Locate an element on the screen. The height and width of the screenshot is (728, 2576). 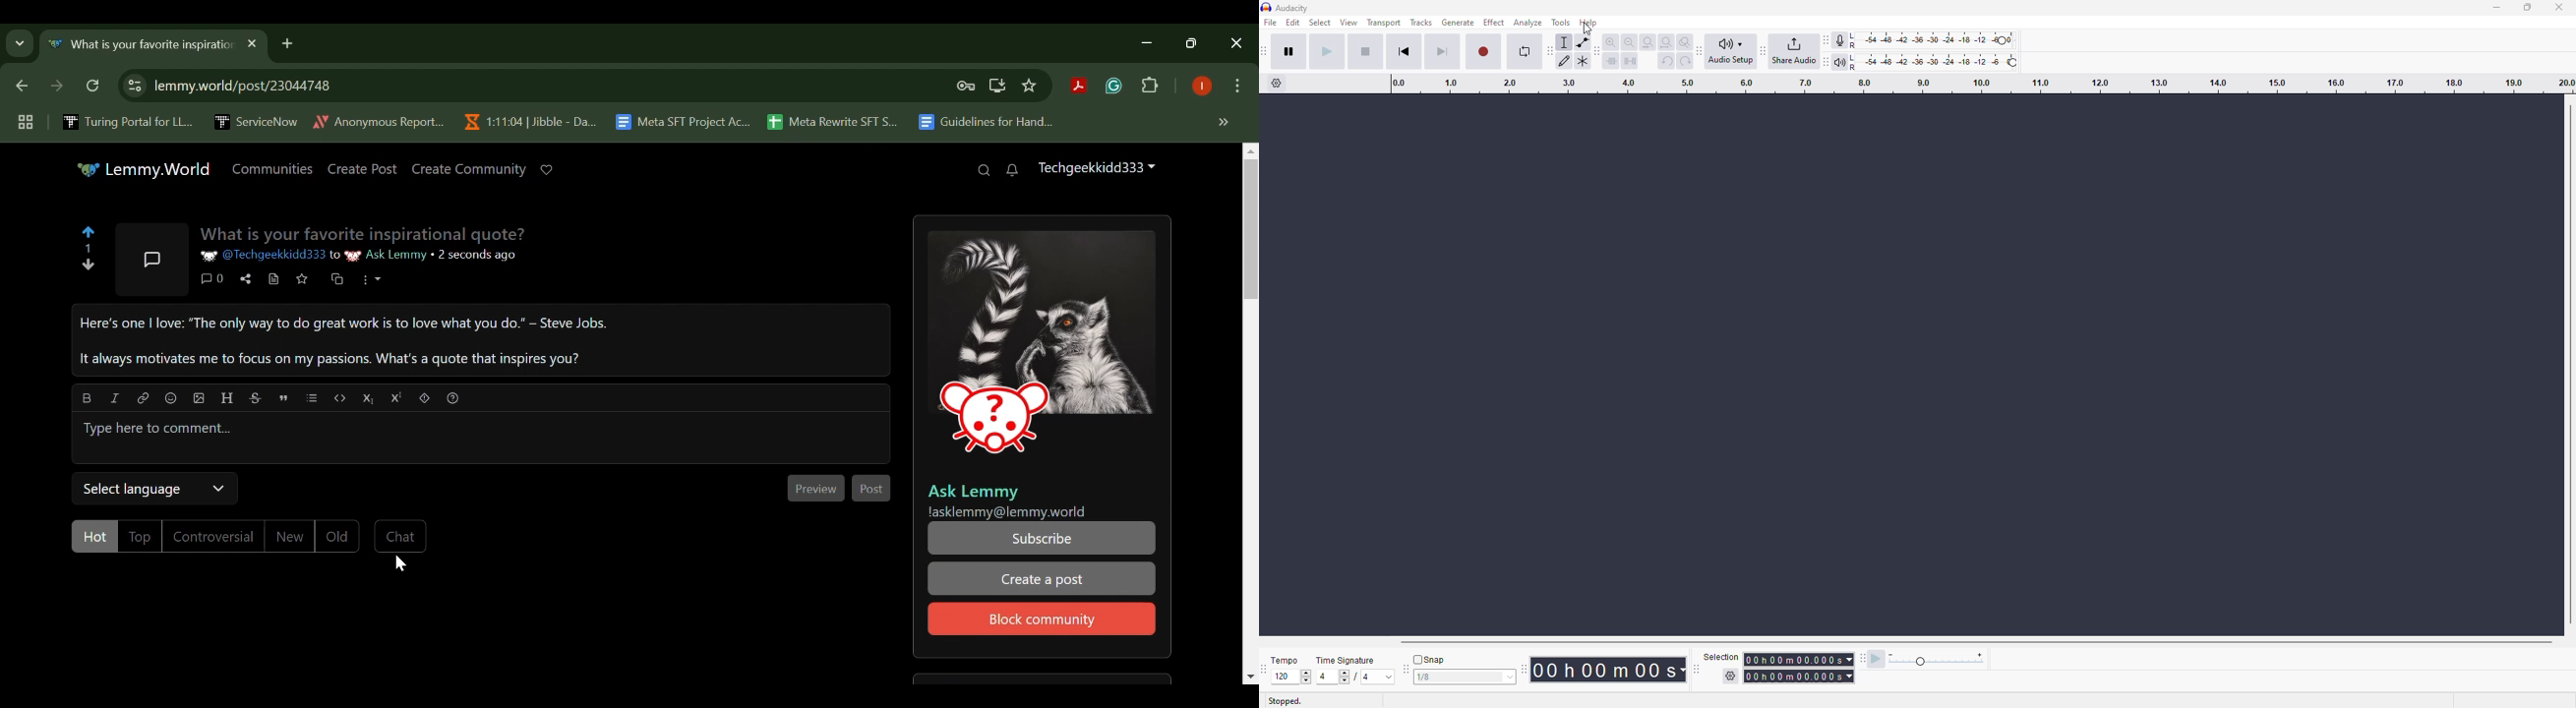
analyze is located at coordinates (1527, 23).